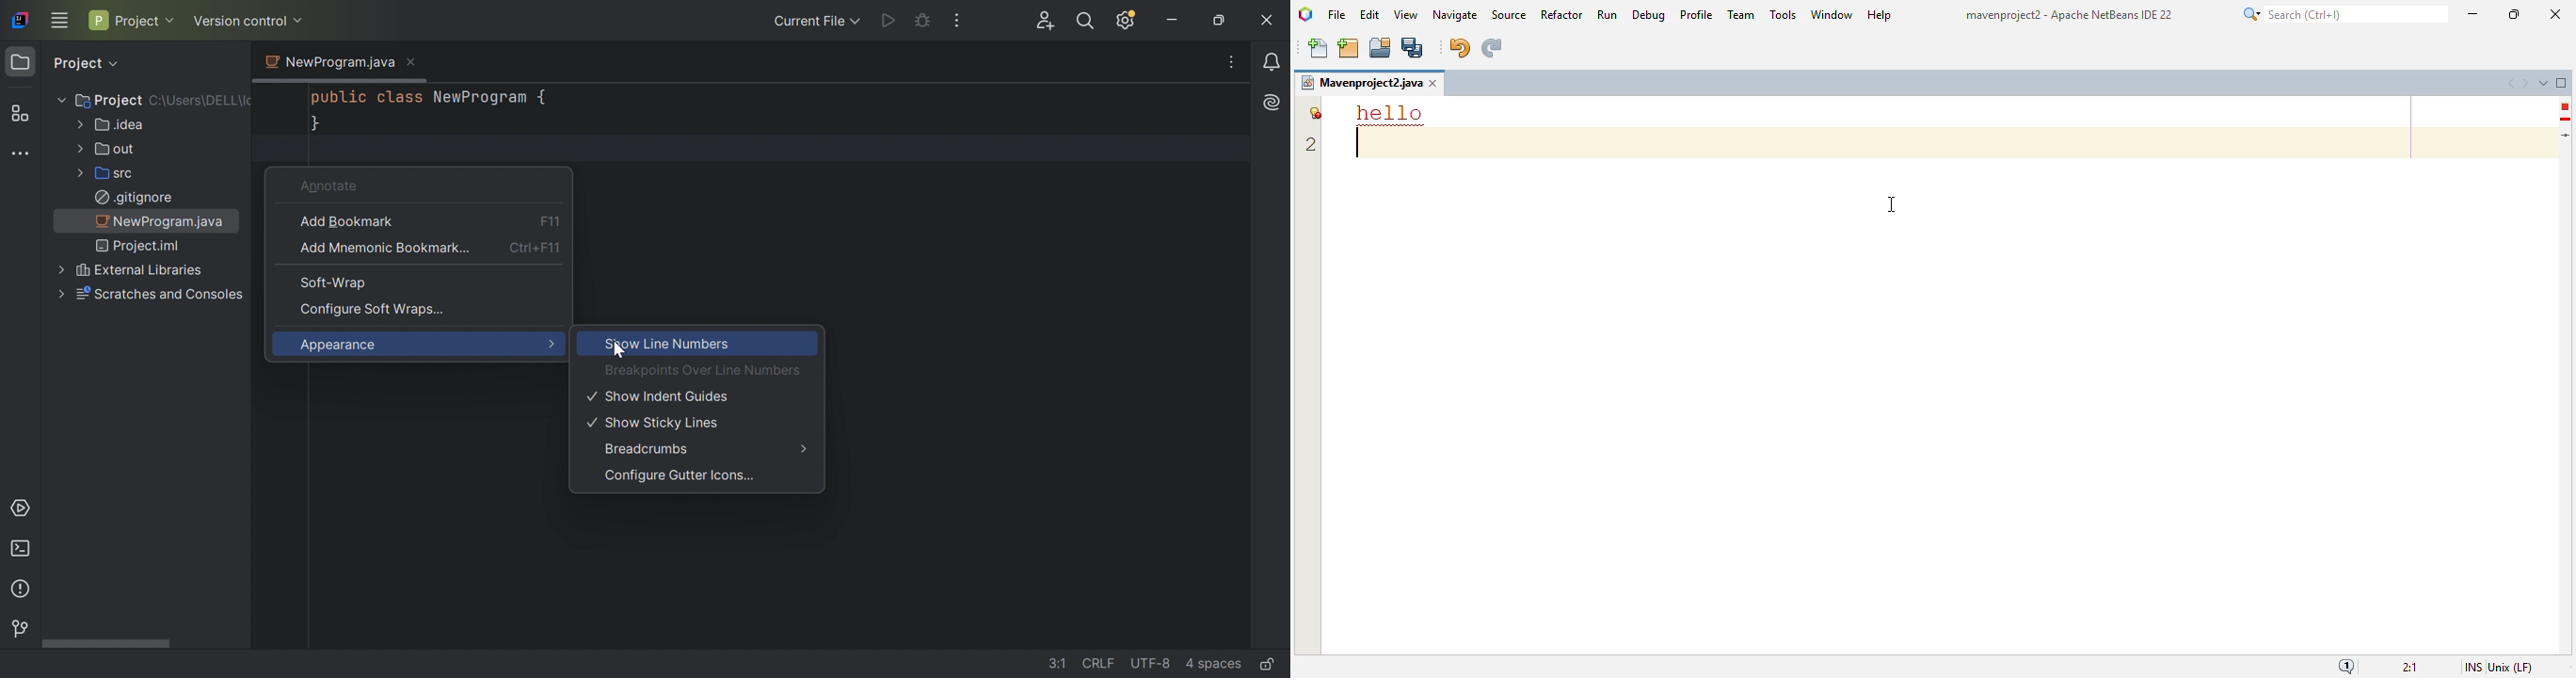 This screenshot has width=2576, height=700. I want to click on Mark as Read only file, so click(1269, 662).